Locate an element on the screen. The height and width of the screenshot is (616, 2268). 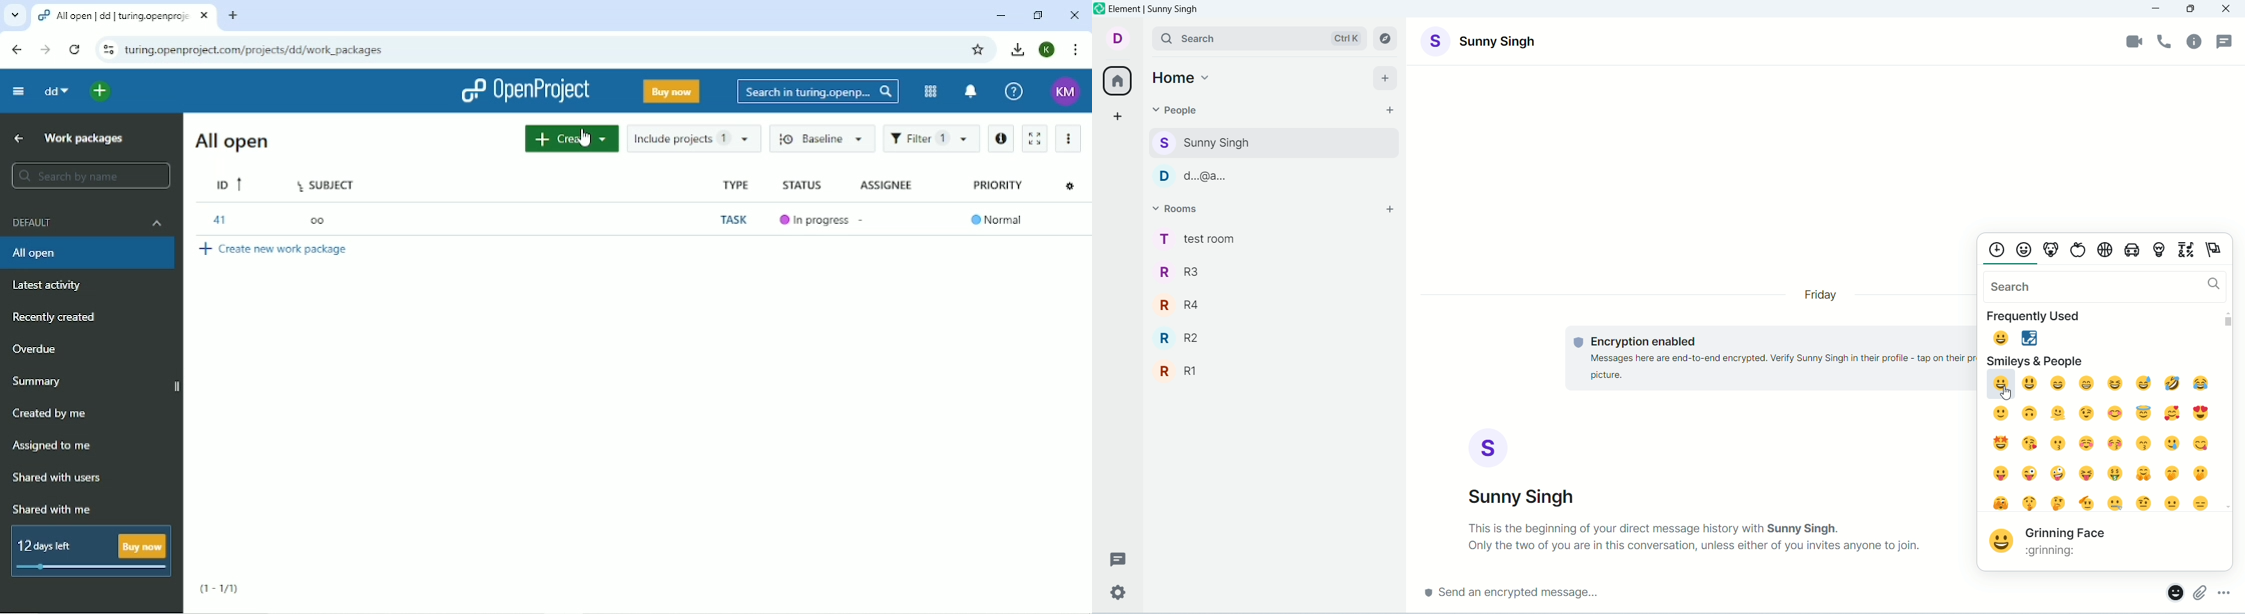
Shared with users is located at coordinates (57, 479).